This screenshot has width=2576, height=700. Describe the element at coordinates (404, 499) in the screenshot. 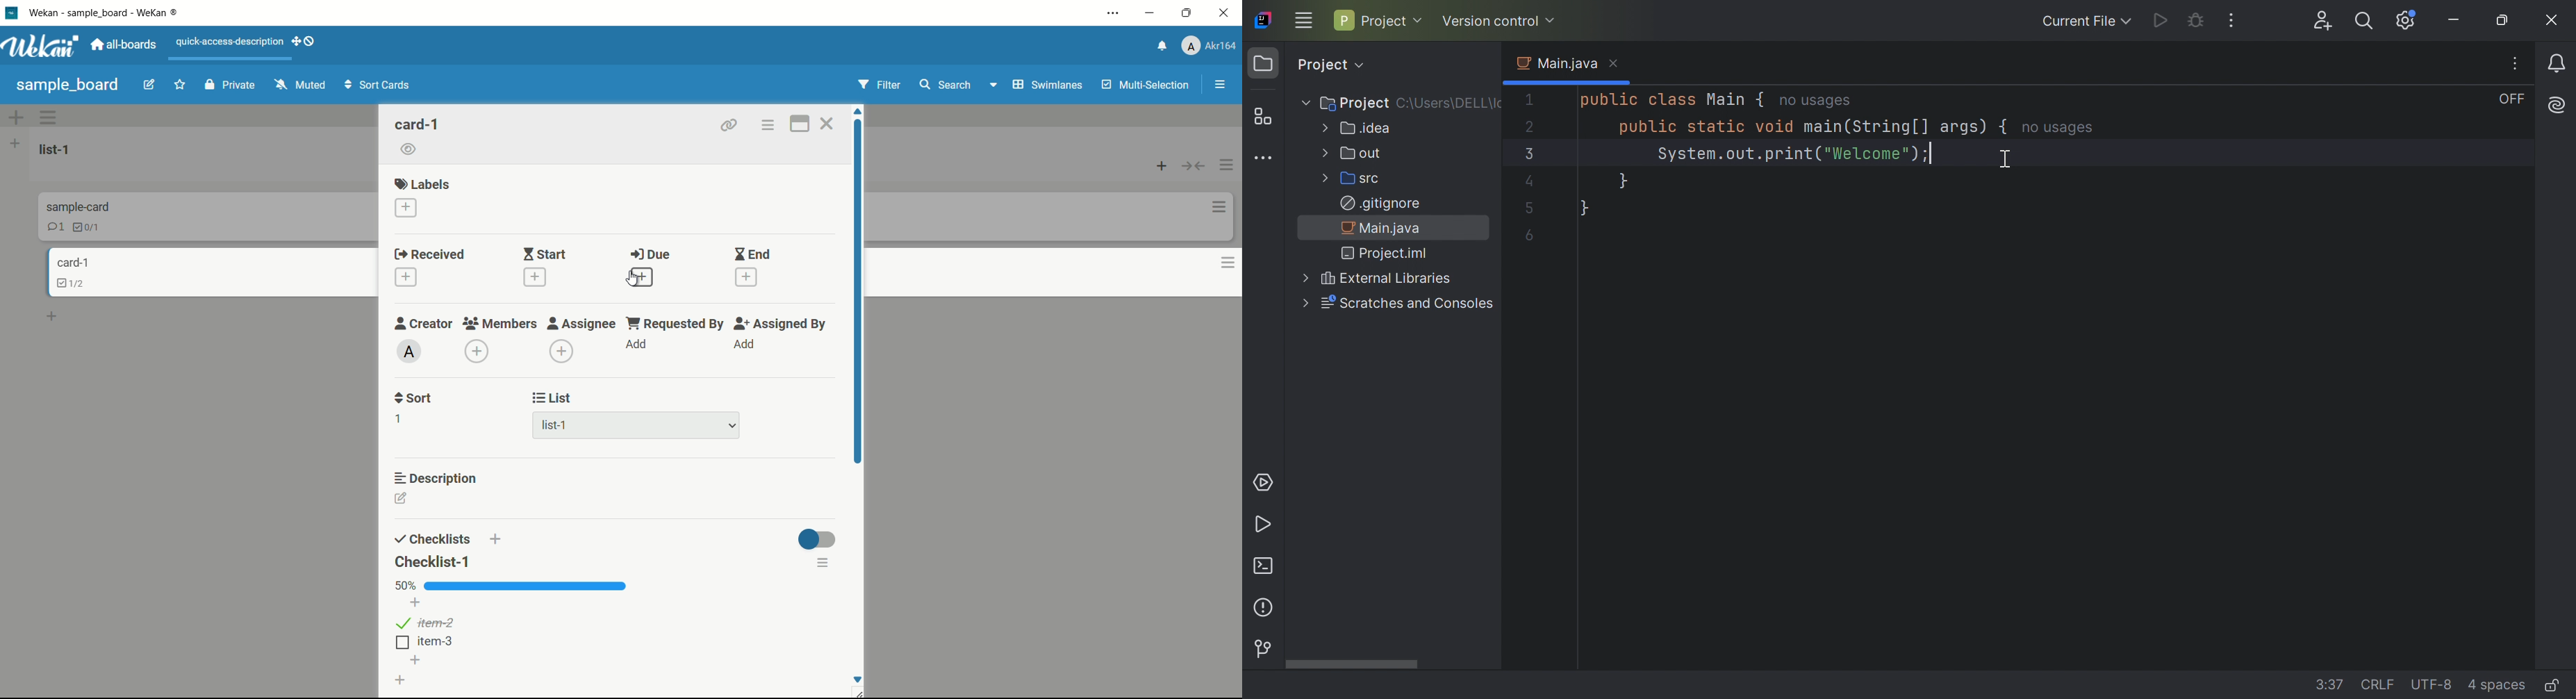

I see `edit description` at that location.